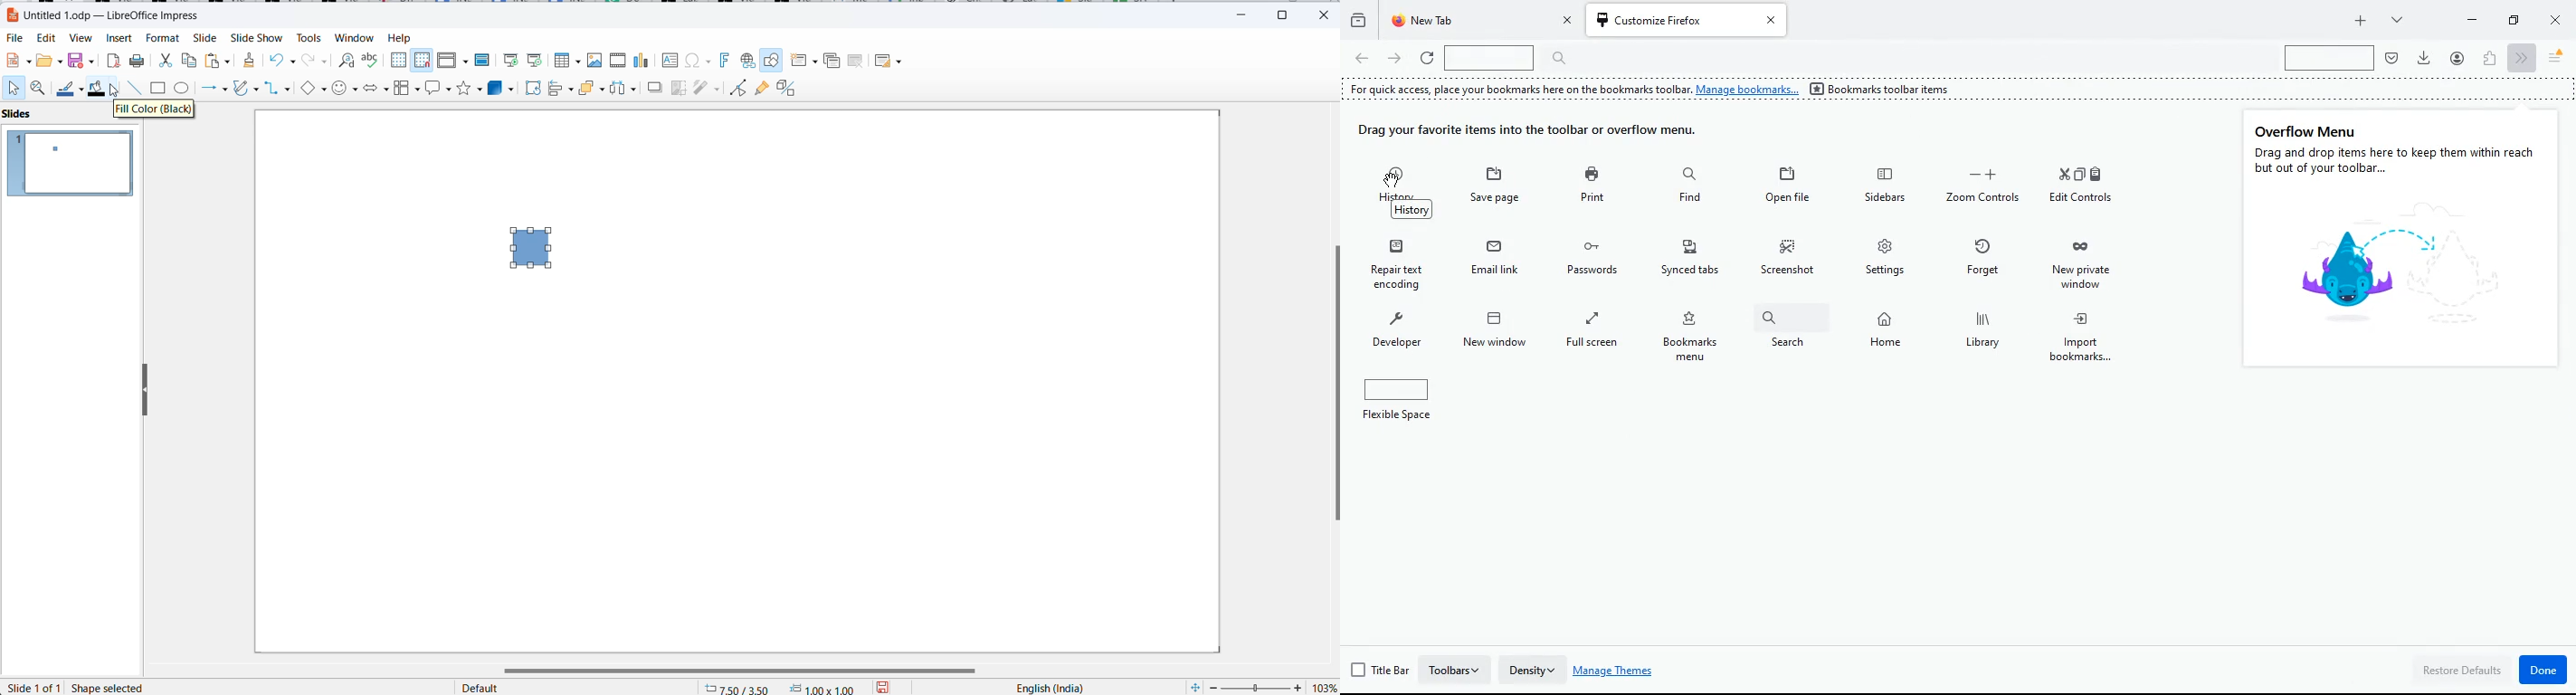  What do you see at coordinates (761, 89) in the screenshot?
I see `show glue point function` at bounding box center [761, 89].